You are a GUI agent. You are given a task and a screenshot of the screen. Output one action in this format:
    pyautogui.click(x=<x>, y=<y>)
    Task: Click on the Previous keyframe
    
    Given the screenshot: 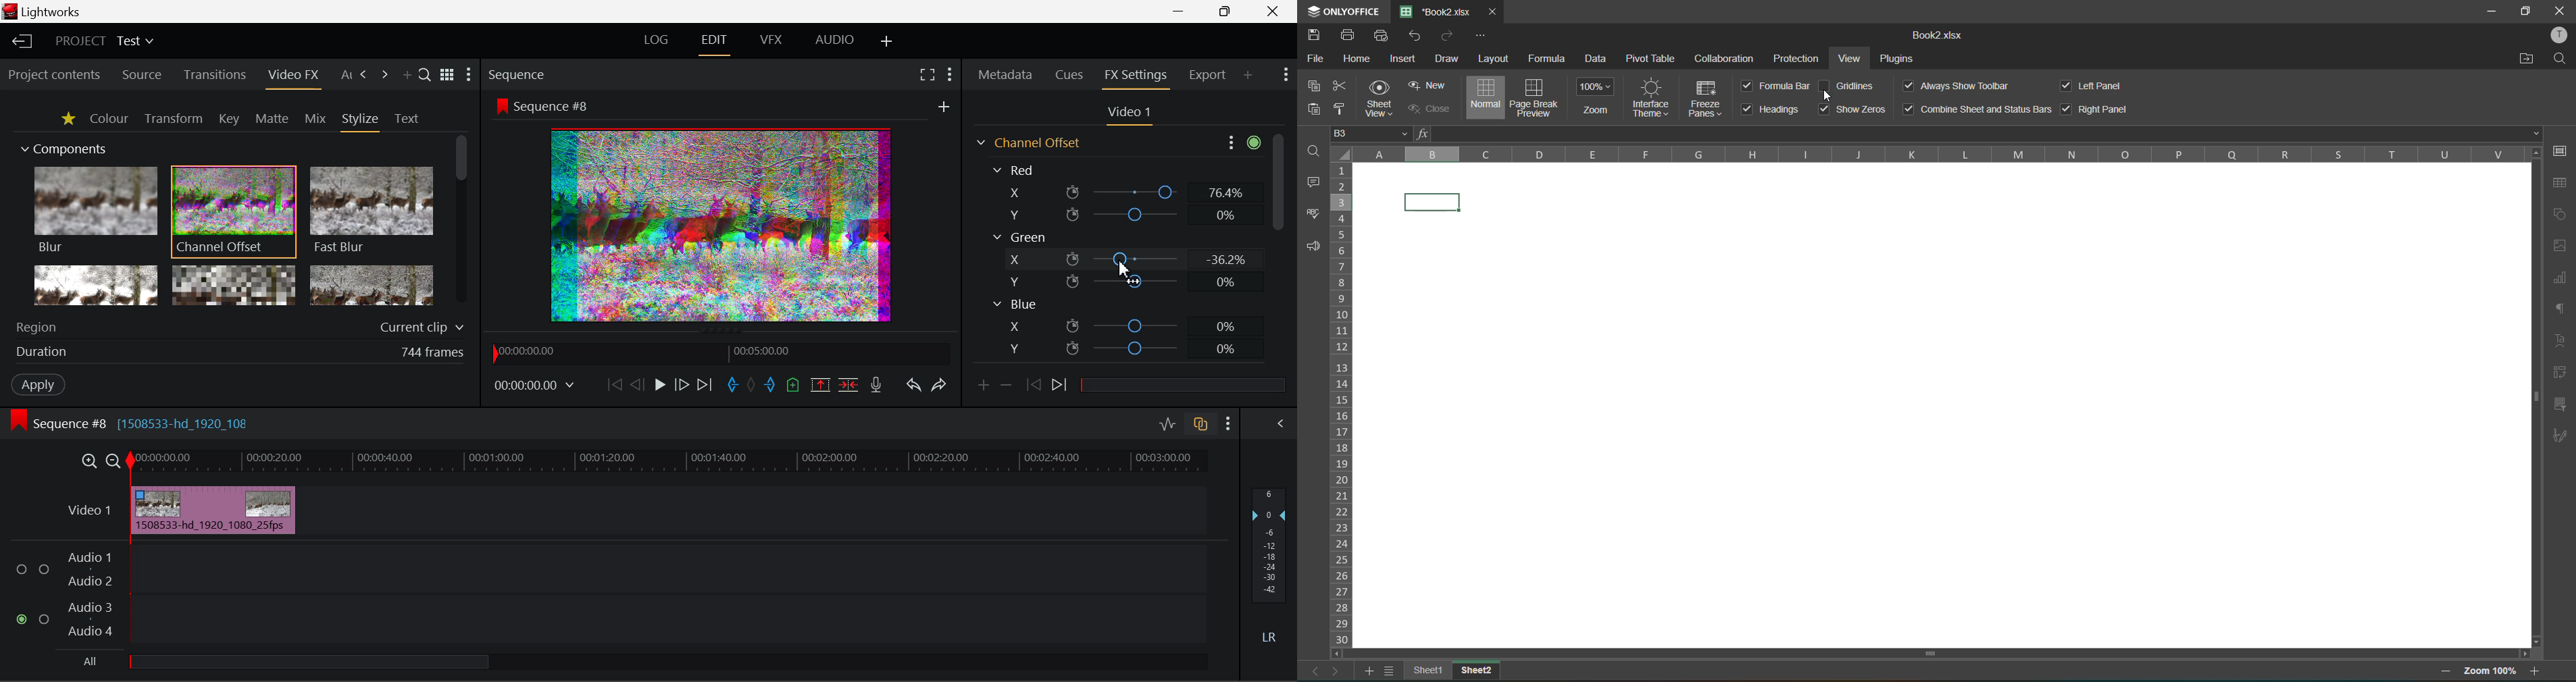 What is the action you would take?
    pyautogui.click(x=1034, y=386)
    